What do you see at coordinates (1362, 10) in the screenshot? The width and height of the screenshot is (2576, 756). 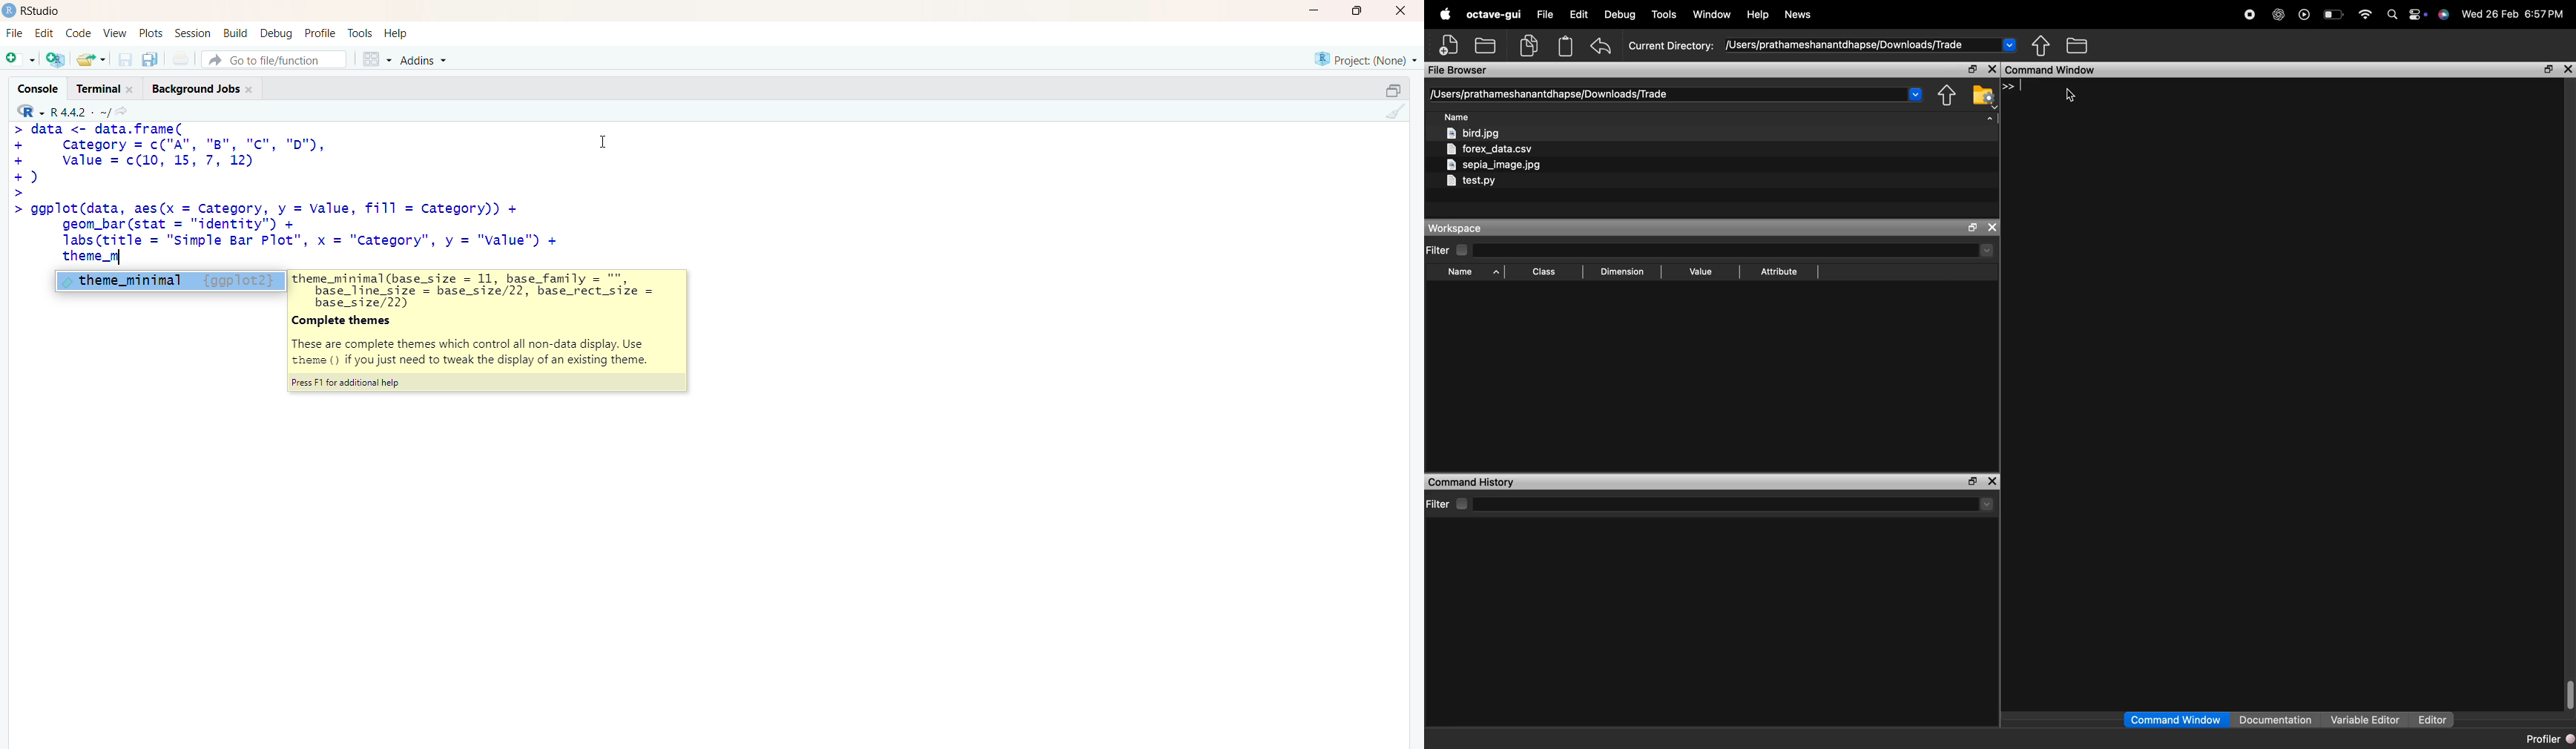 I see `maximize` at bounding box center [1362, 10].